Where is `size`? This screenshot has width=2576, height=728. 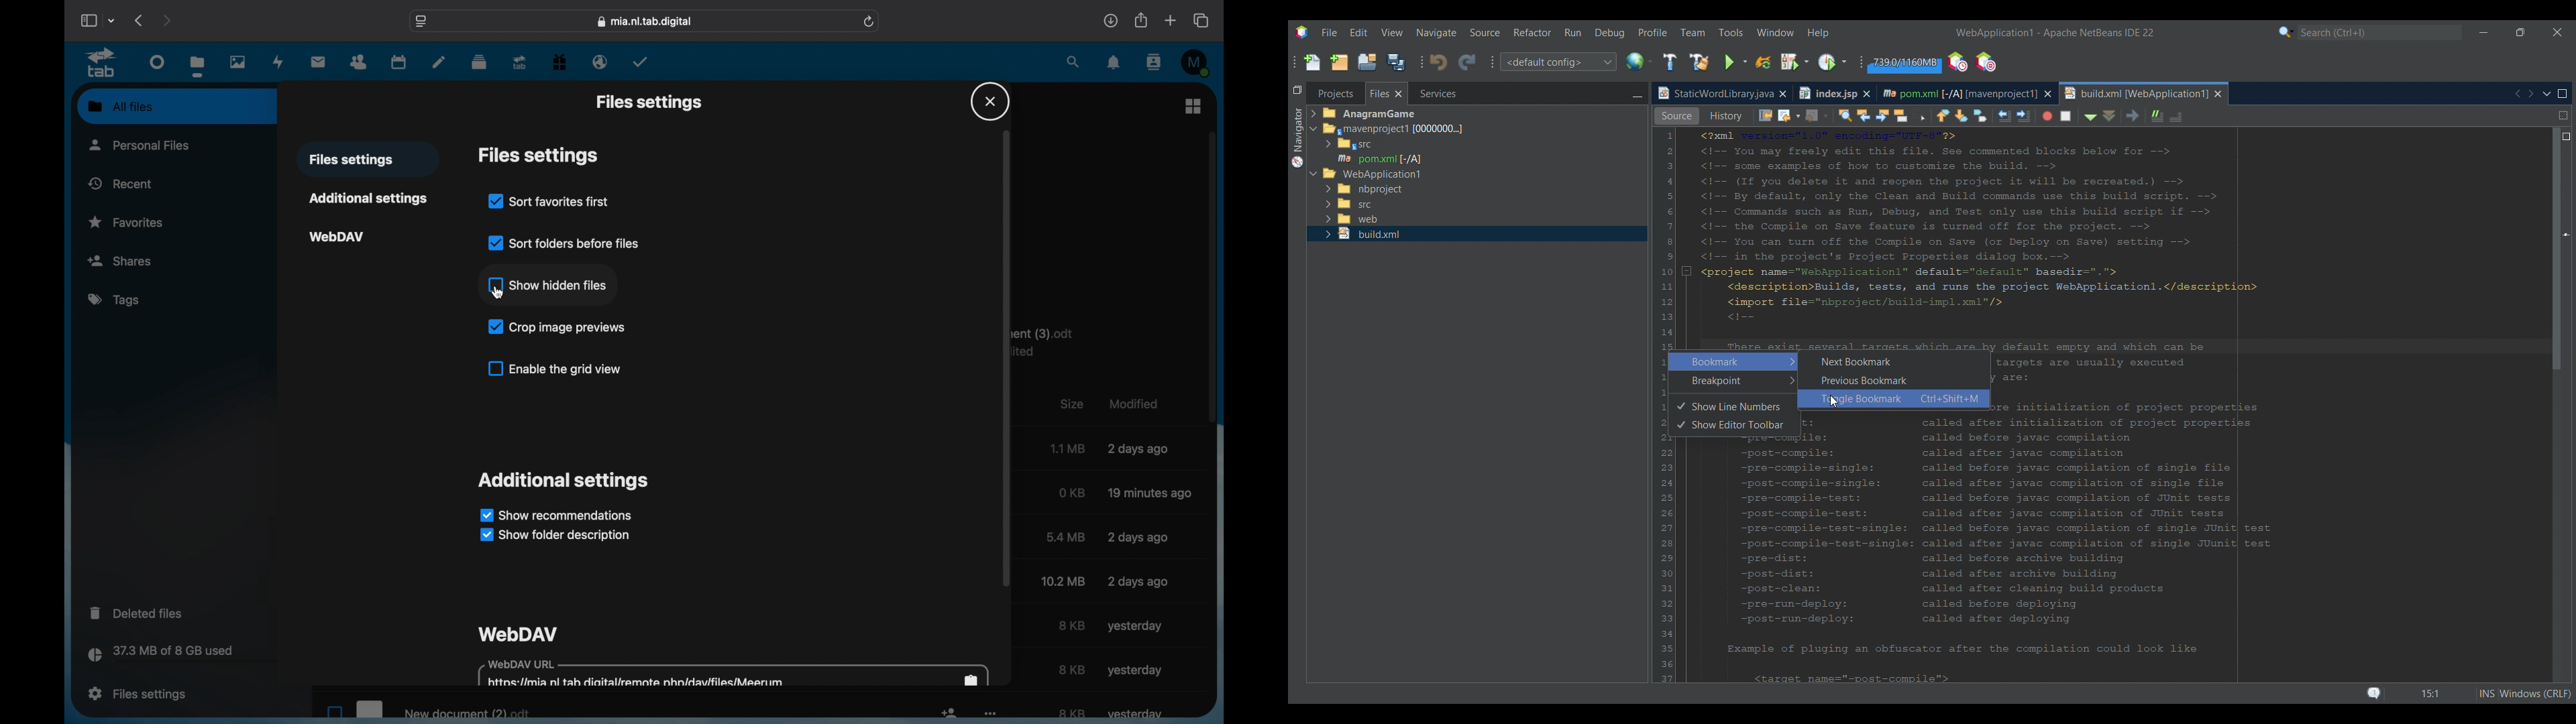 size is located at coordinates (1072, 669).